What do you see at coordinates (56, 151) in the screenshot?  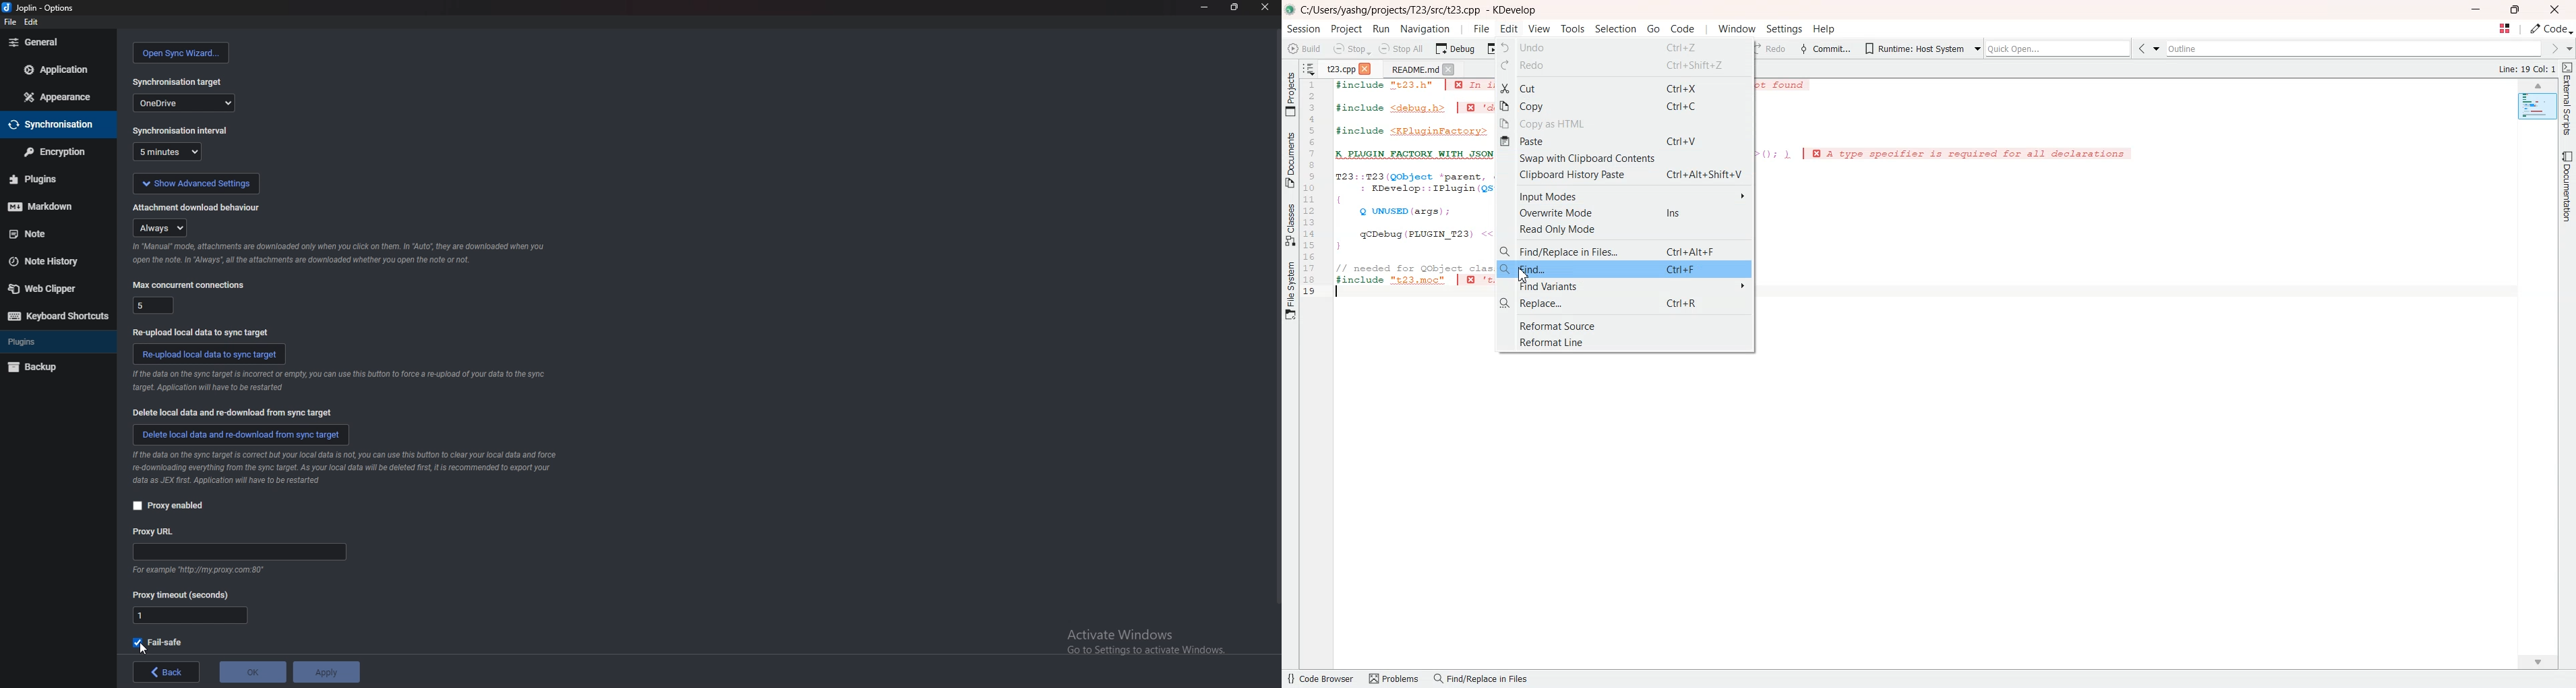 I see `encryption` at bounding box center [56, 151].